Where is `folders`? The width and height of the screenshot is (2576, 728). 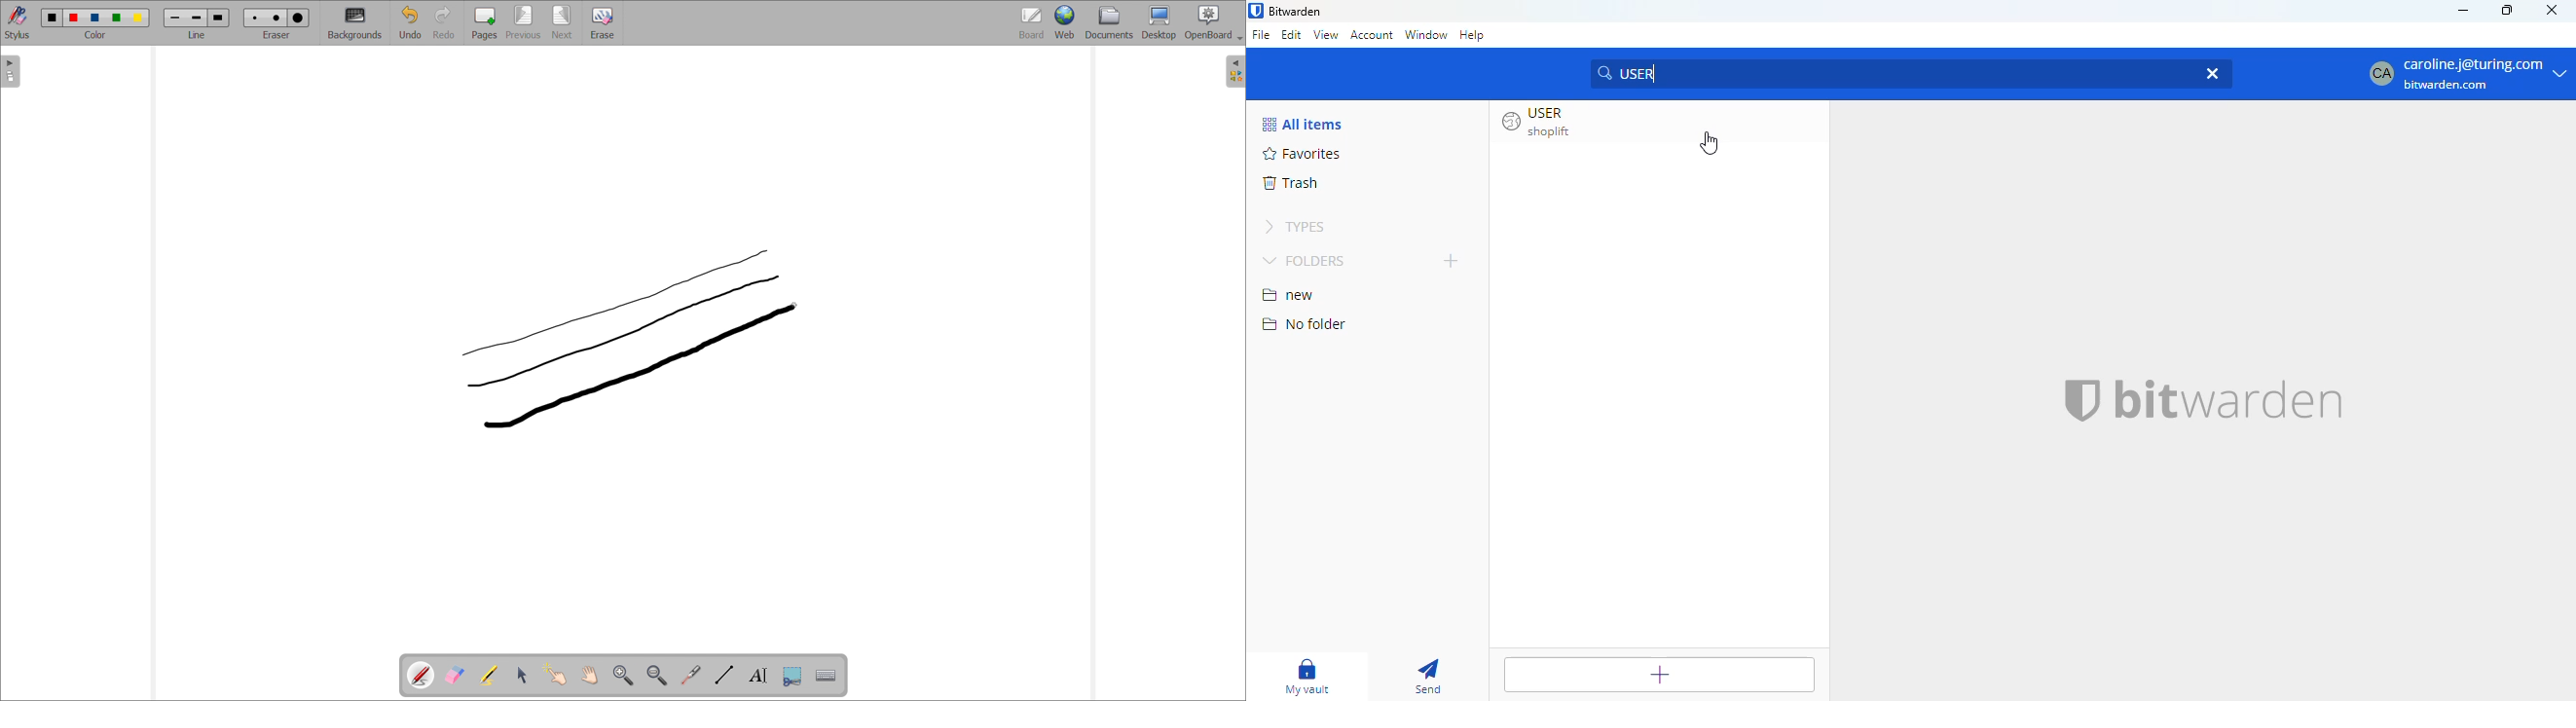 folders is located at coordinates (1304, 260).